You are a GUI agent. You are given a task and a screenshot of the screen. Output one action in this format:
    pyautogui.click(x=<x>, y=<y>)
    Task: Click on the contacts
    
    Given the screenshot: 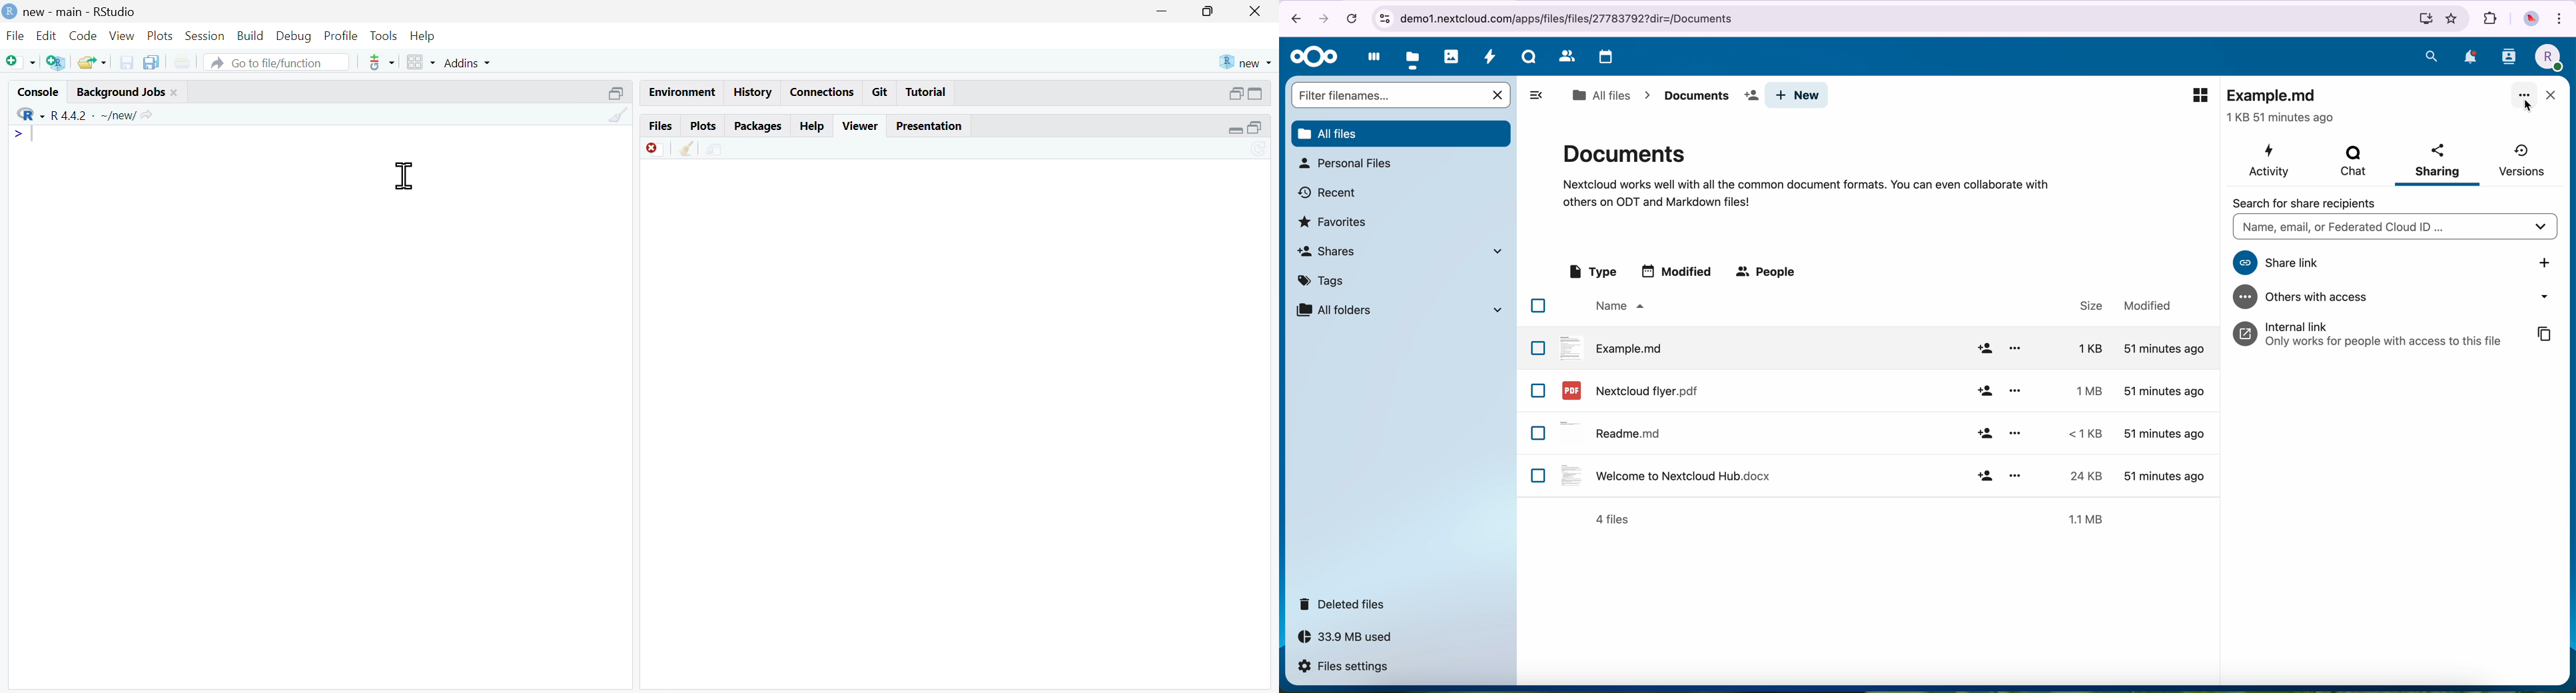 What is the action you would take?
    pyautogui.click(x=1565, y=56)
    